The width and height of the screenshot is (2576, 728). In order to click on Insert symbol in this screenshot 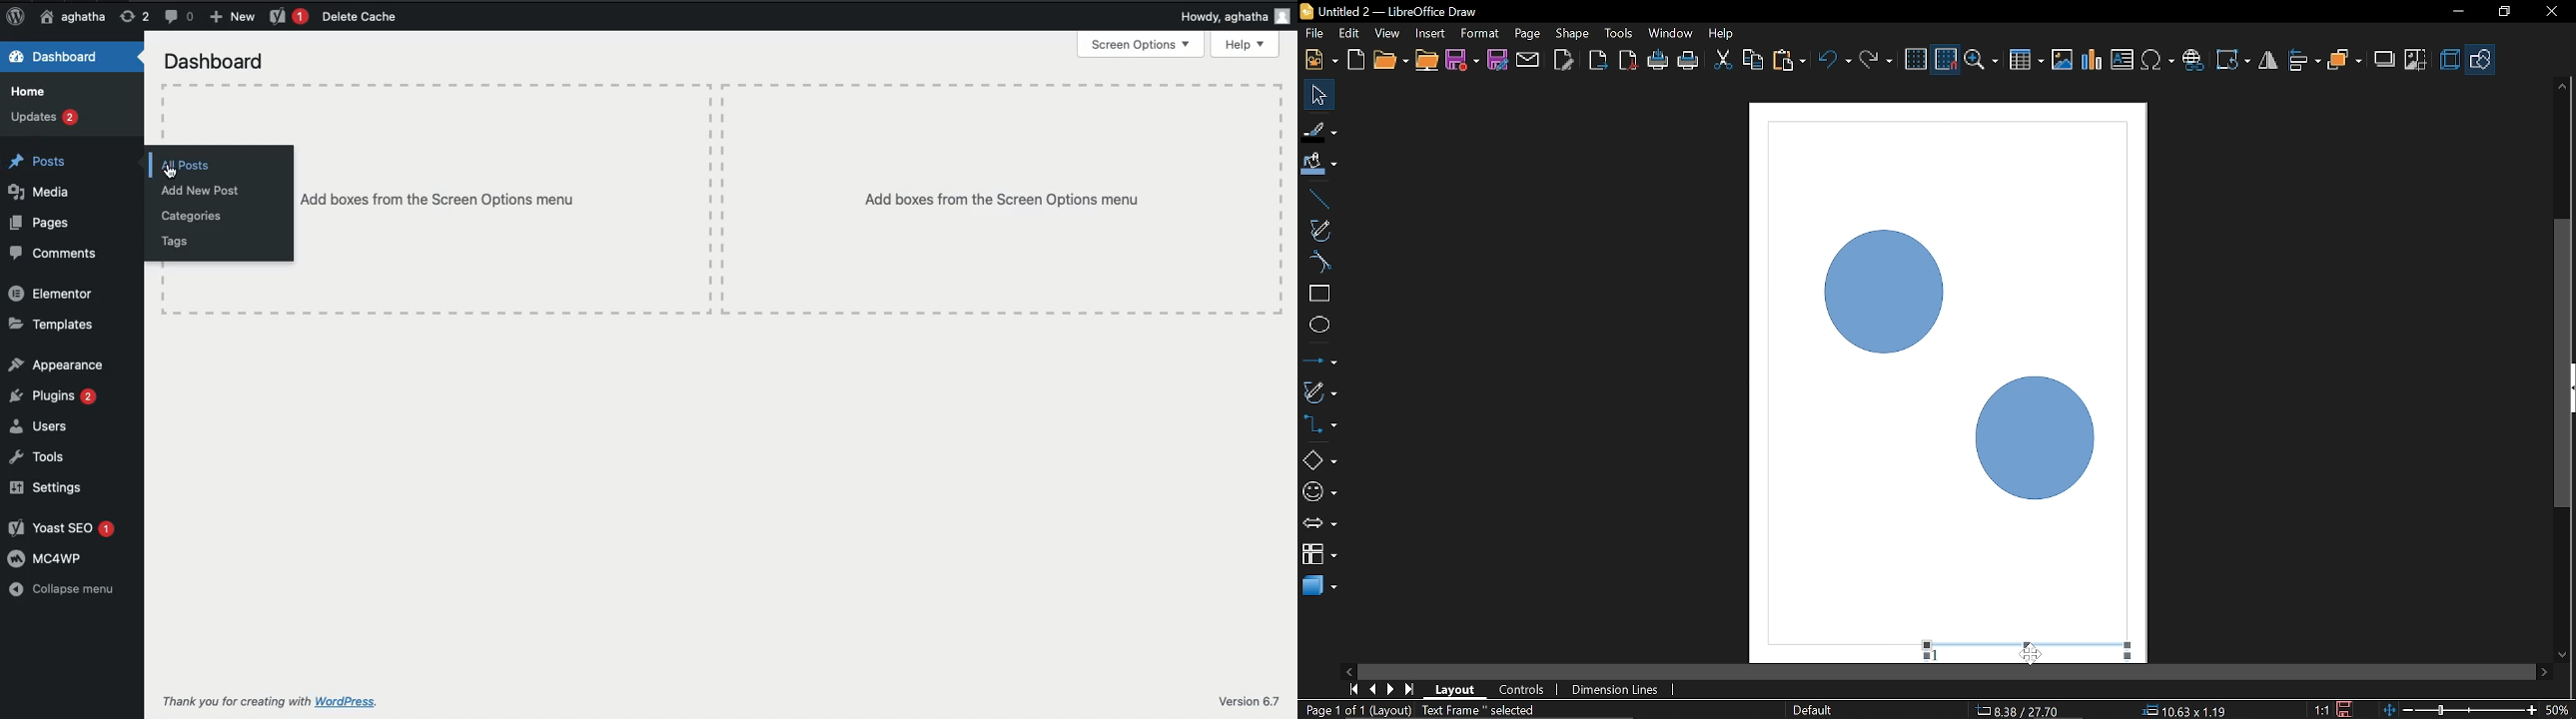, I will do `click(2159, 60)`.